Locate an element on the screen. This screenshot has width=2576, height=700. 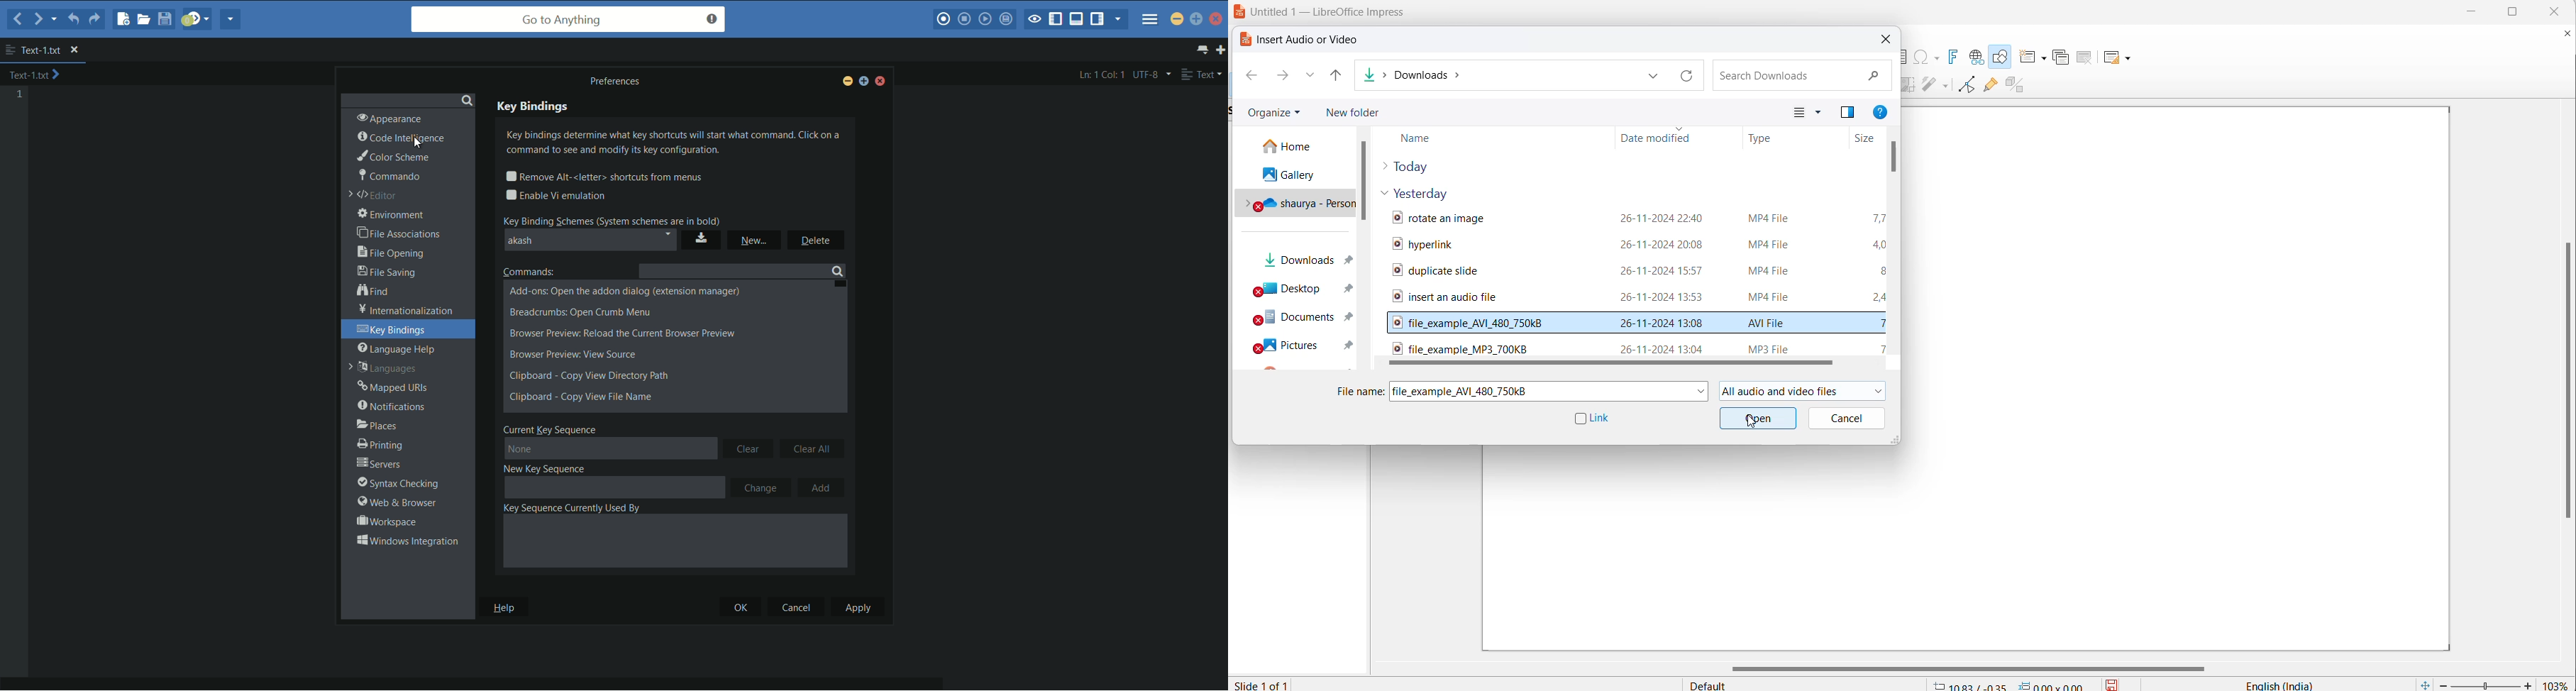
video file modification date is located at coordinates (1666, 258).